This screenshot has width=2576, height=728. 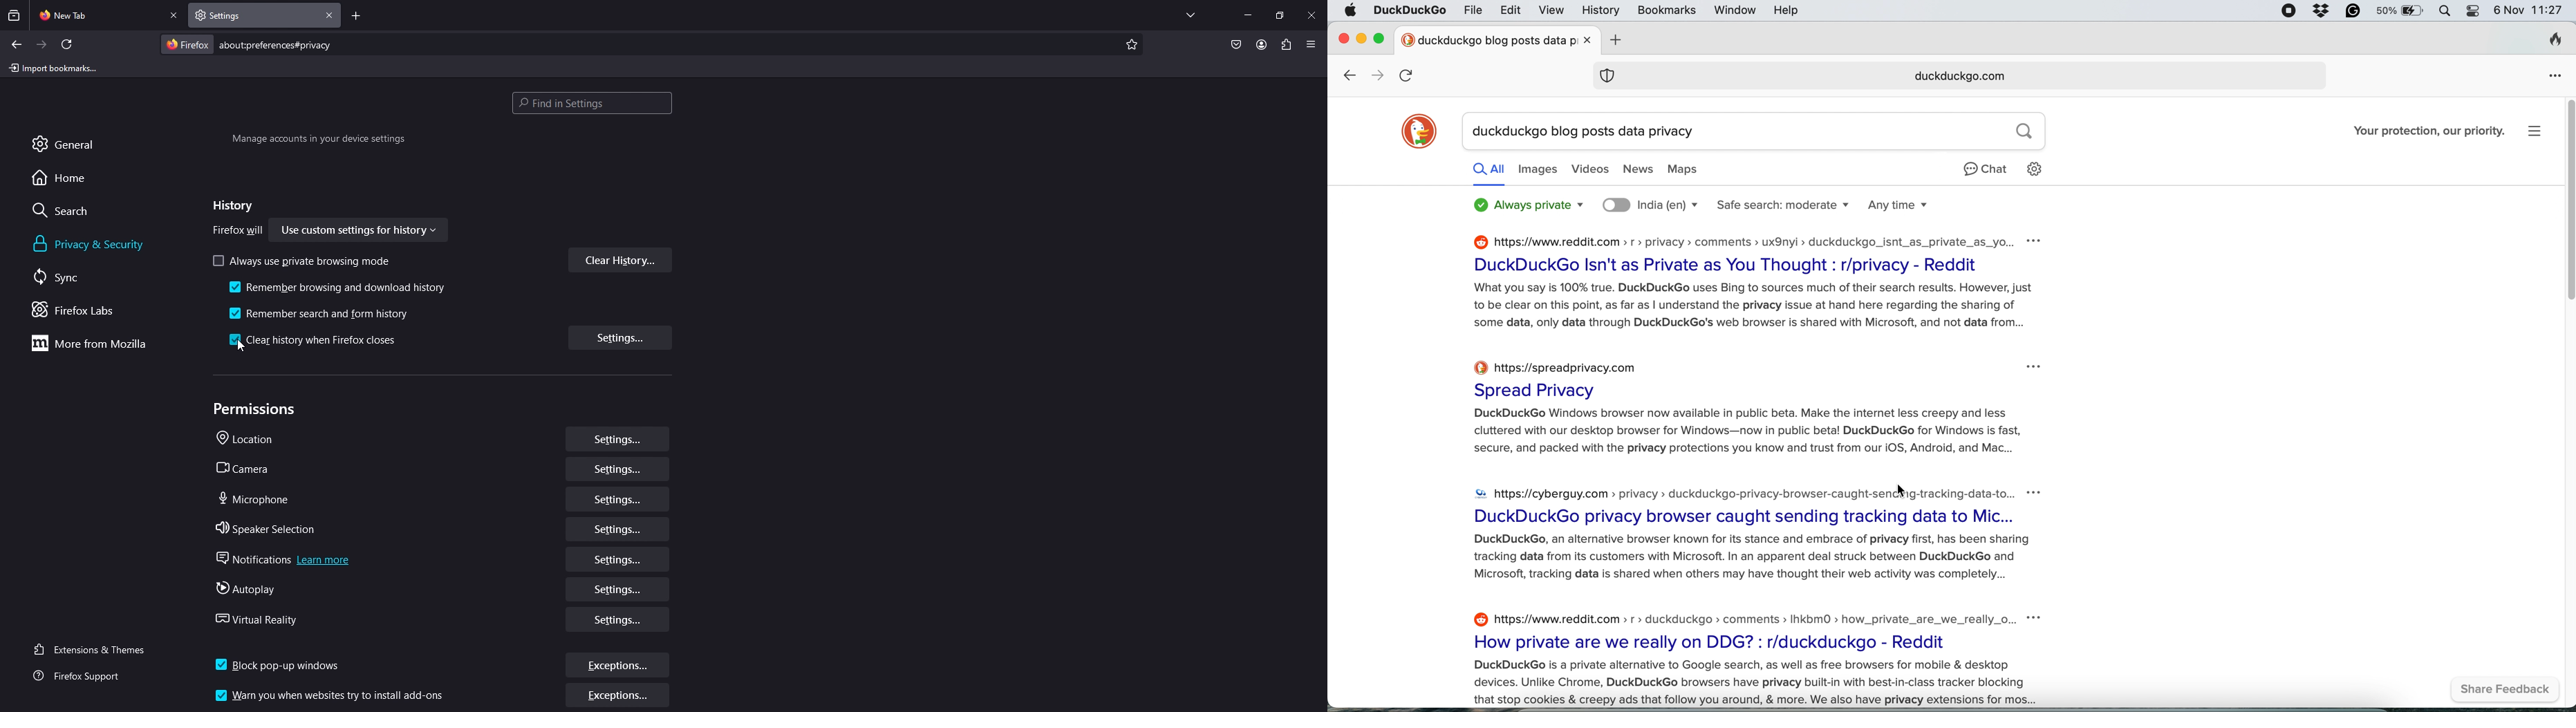 I want to click on location, so click(x=251, y=439).